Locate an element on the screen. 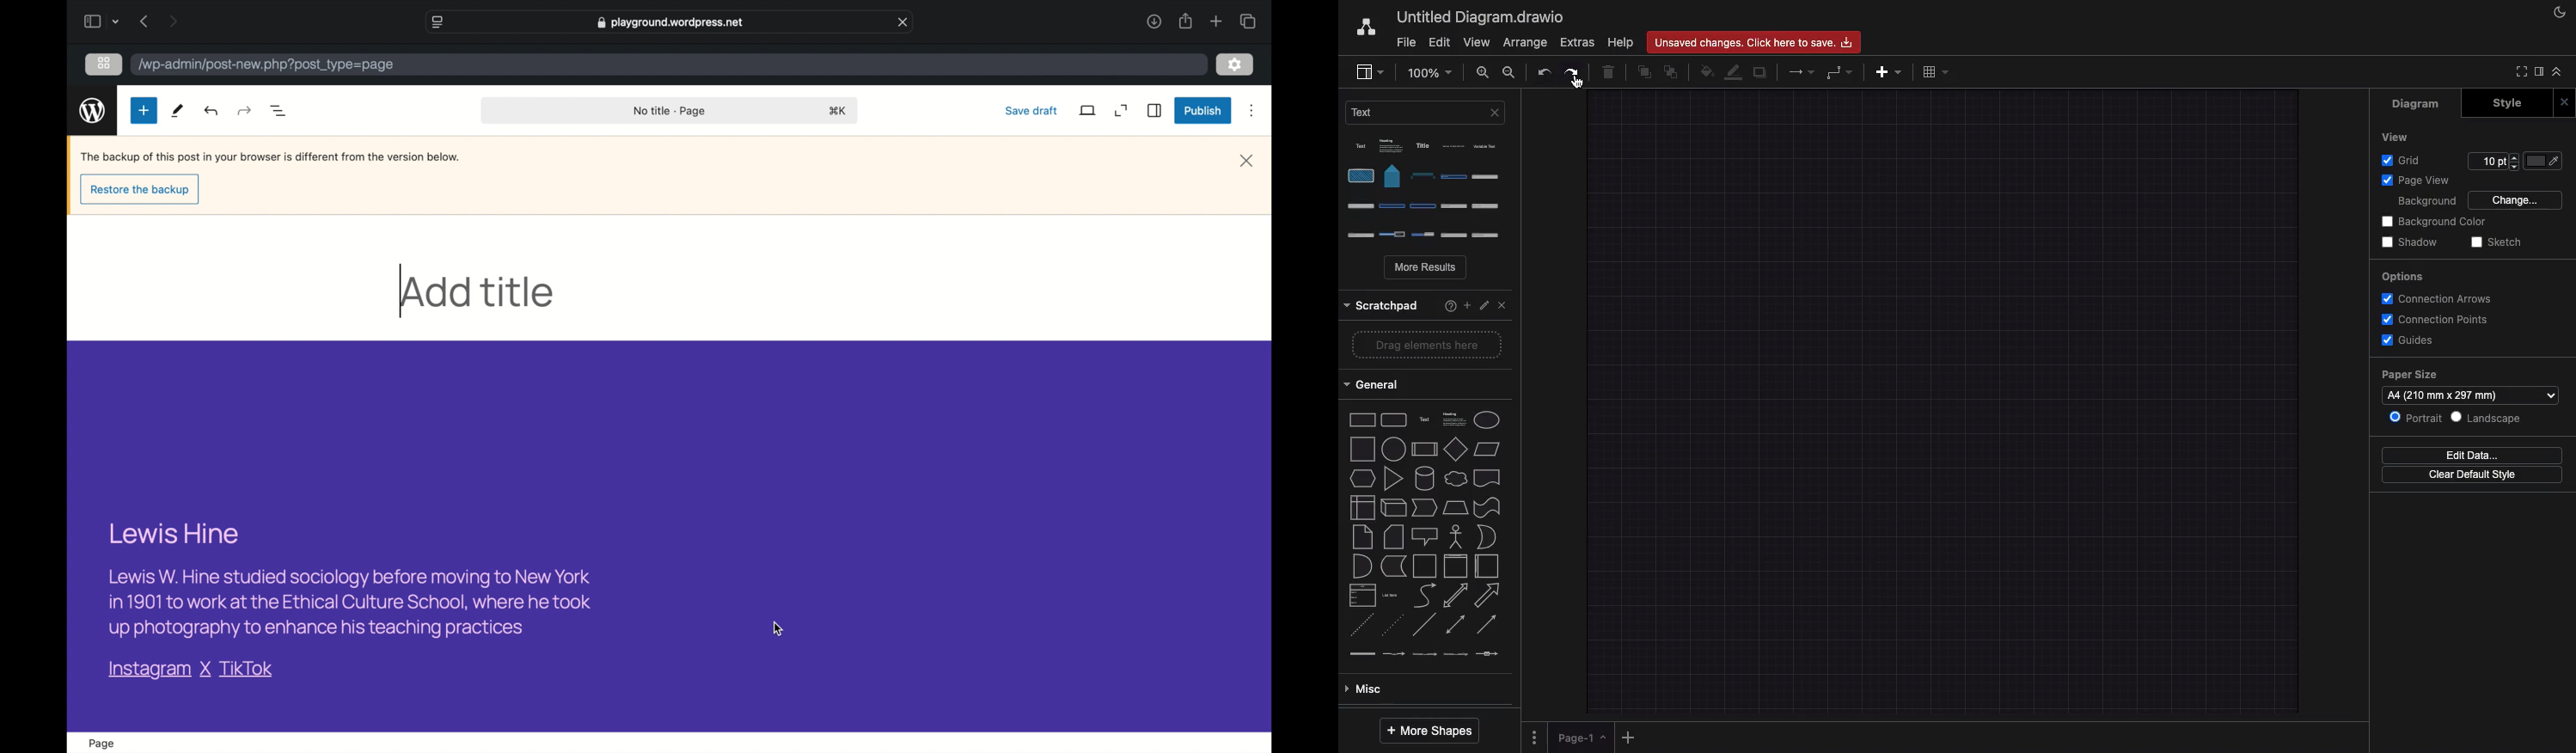 Image resolution: width=2576 pixels, height=756 pixels. close is located at coordinates (1248, 161).